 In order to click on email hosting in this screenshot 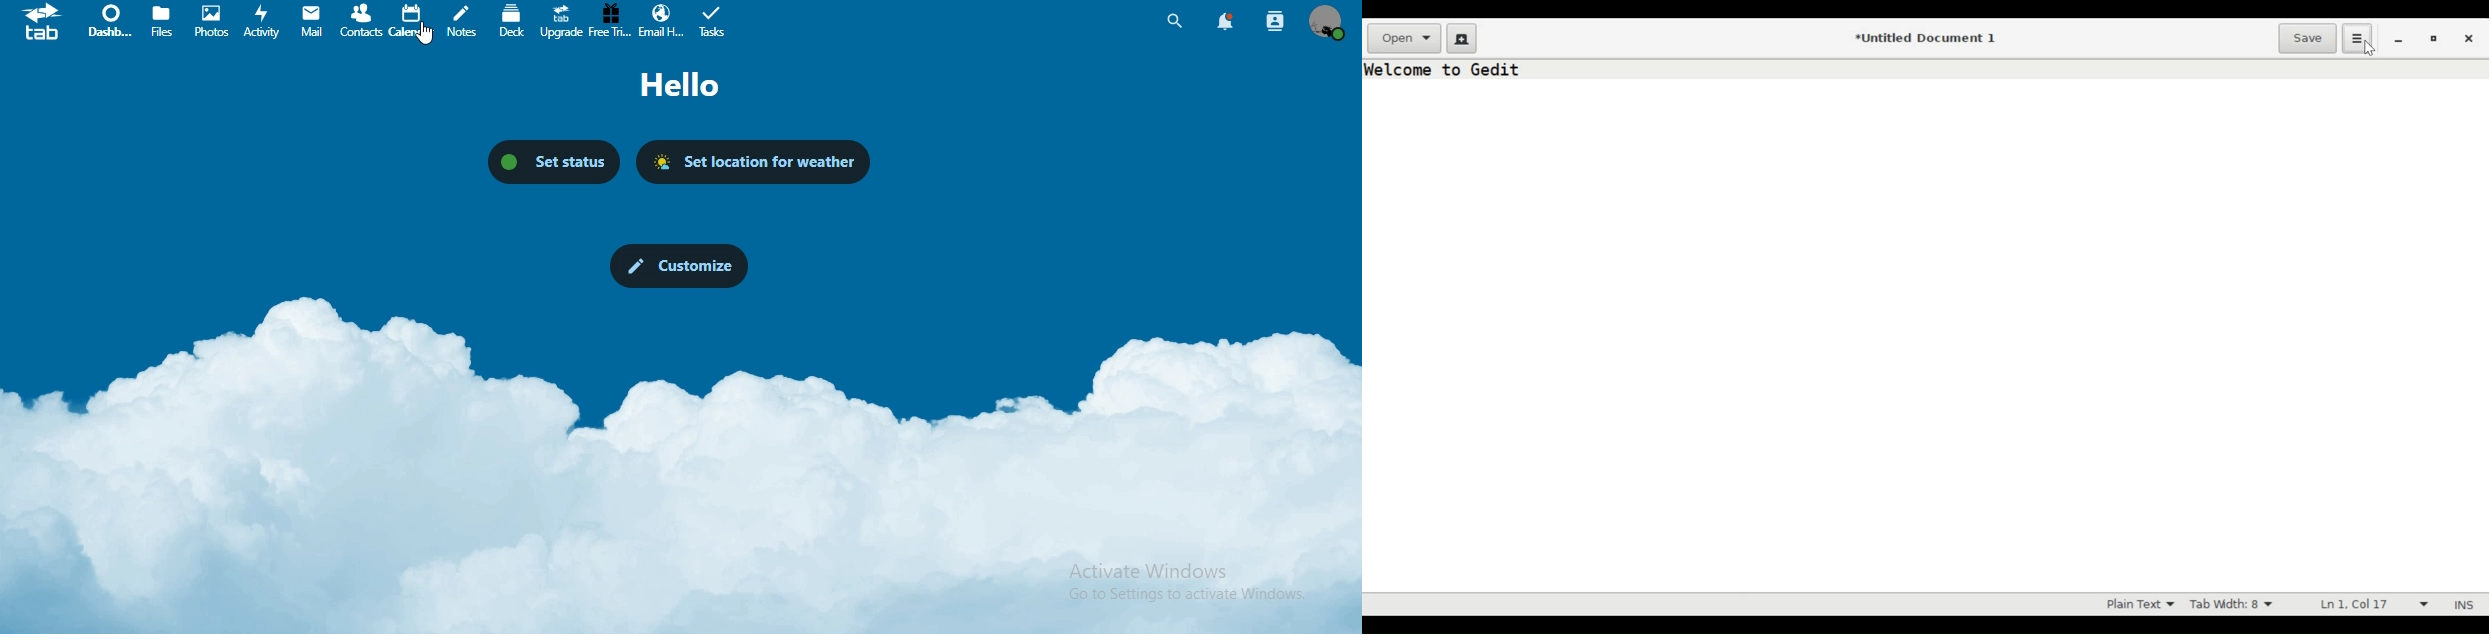, I will do `click(663, 20)`.